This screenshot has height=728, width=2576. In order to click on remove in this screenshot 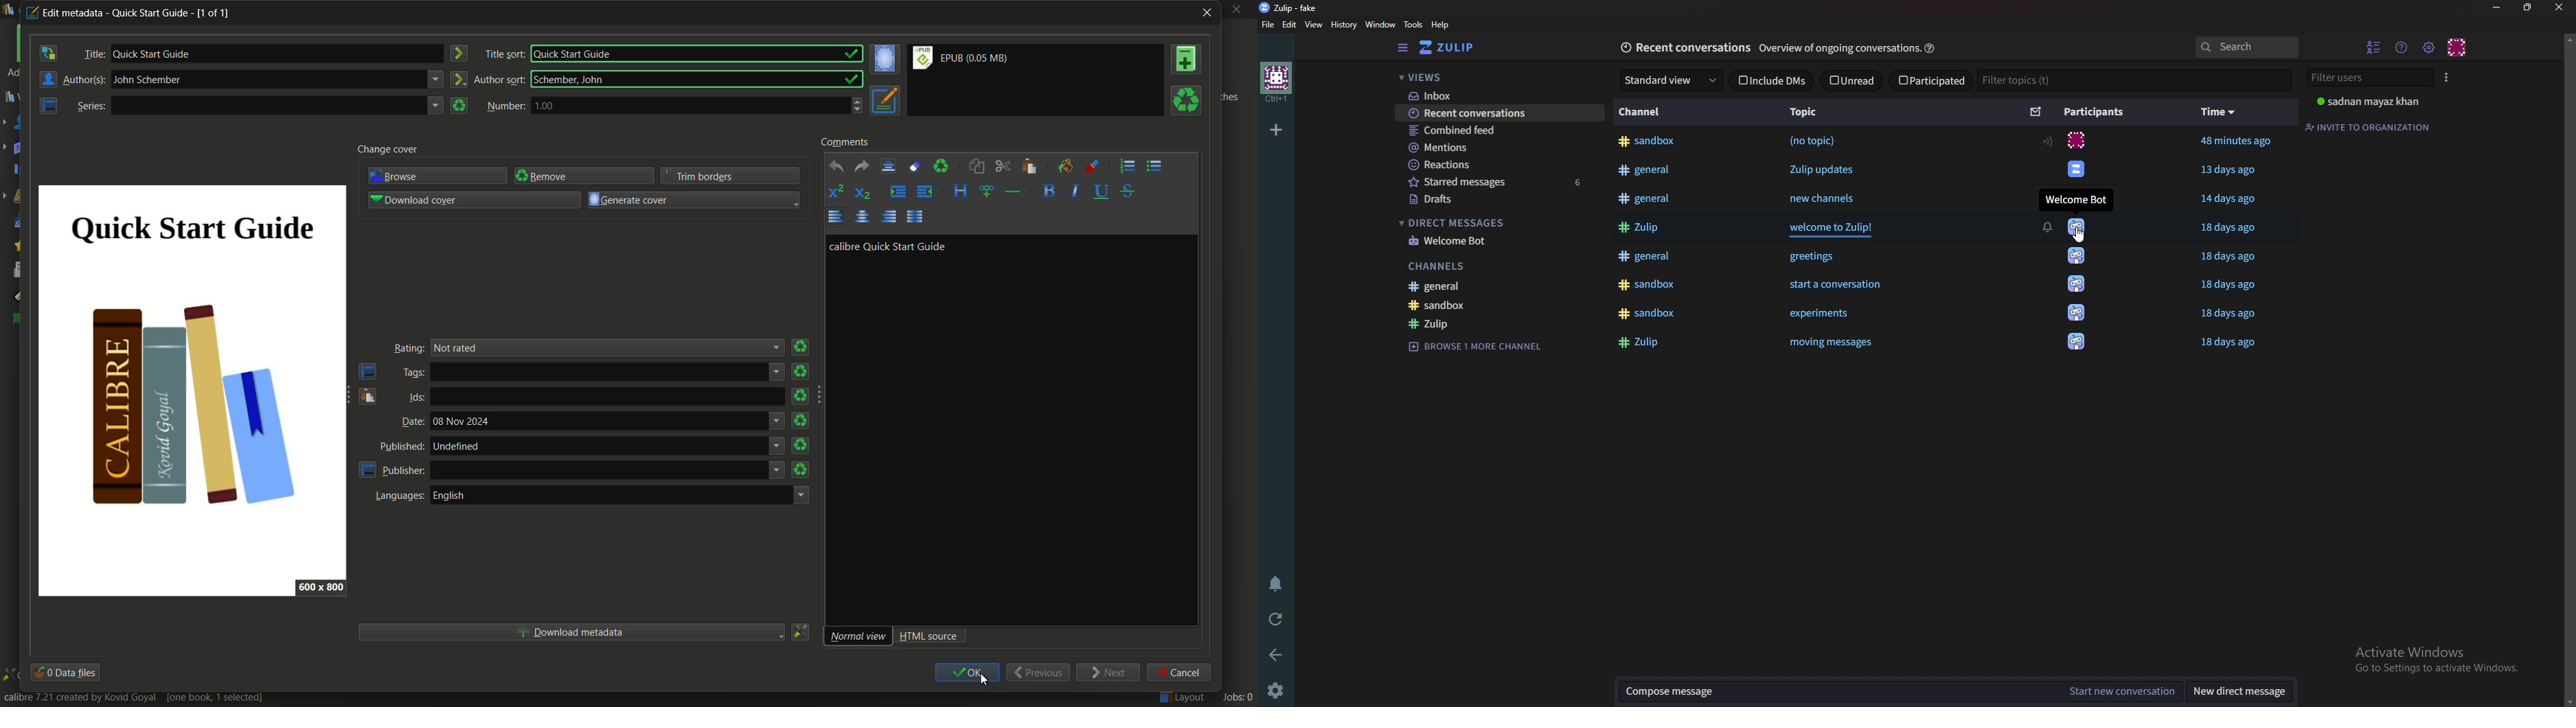, I will do `click(800, 372)`.